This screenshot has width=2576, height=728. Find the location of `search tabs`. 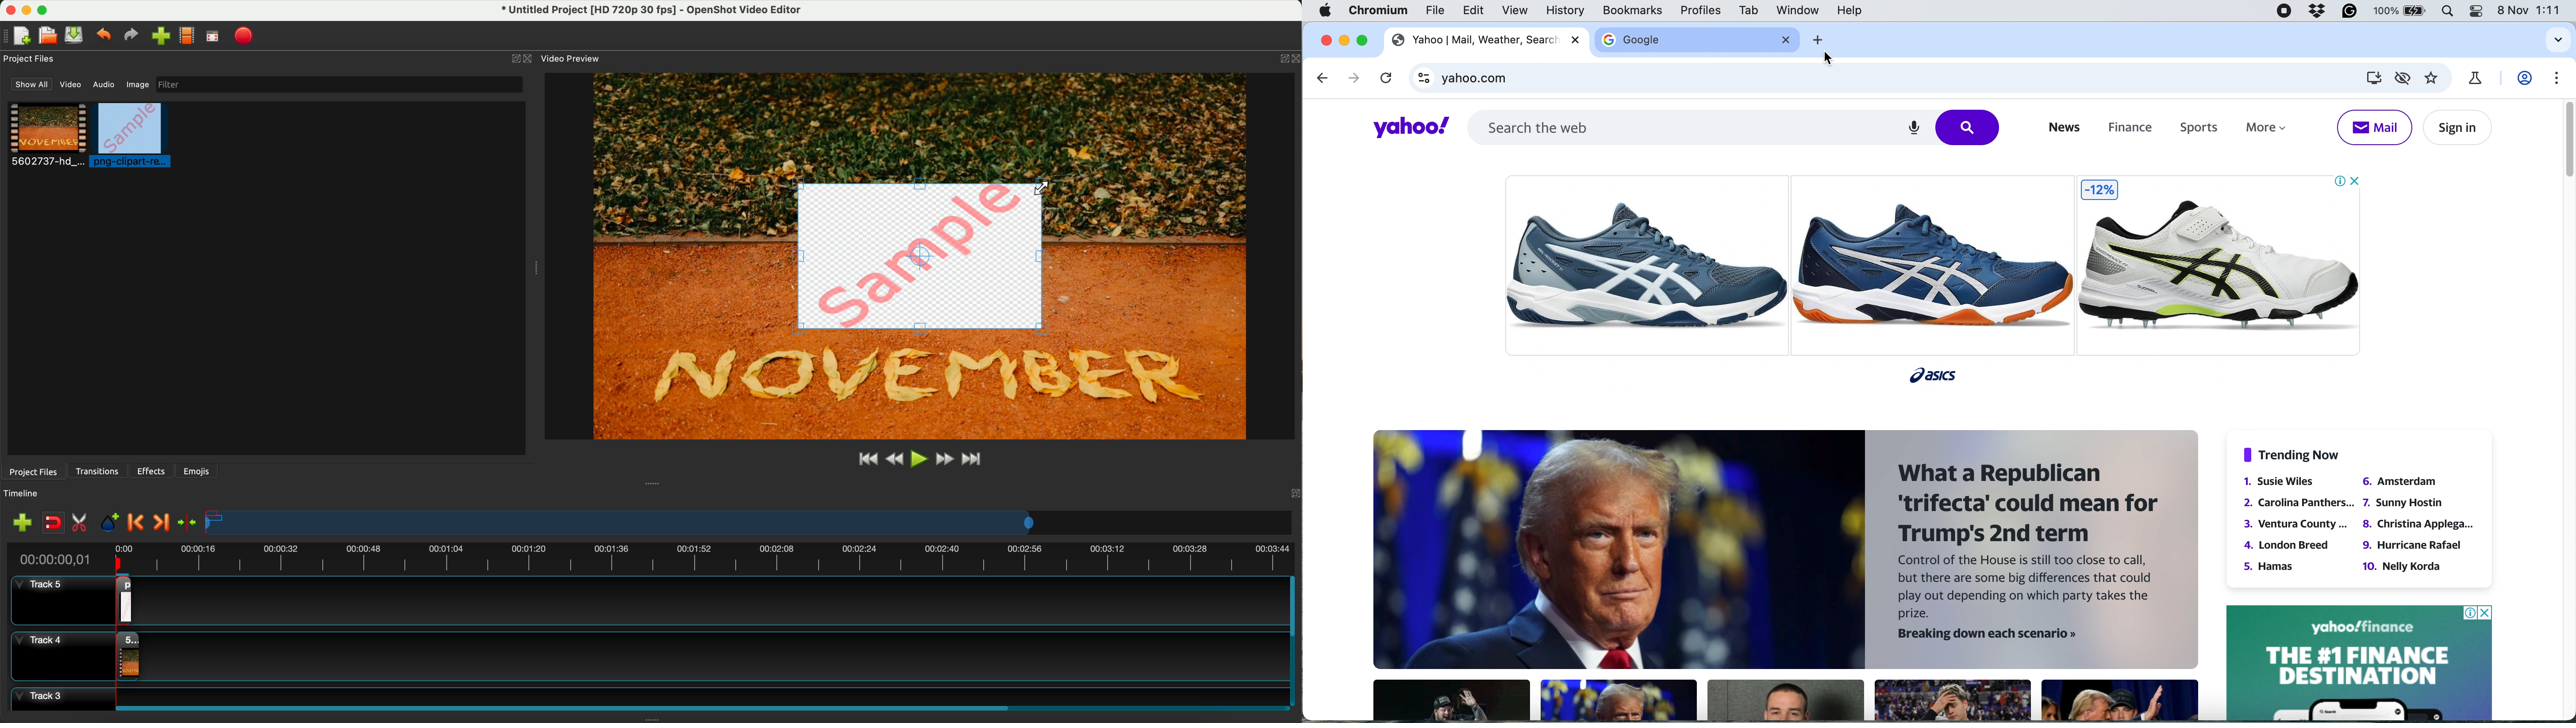

search tabs is located at coordinates (2555, 41).